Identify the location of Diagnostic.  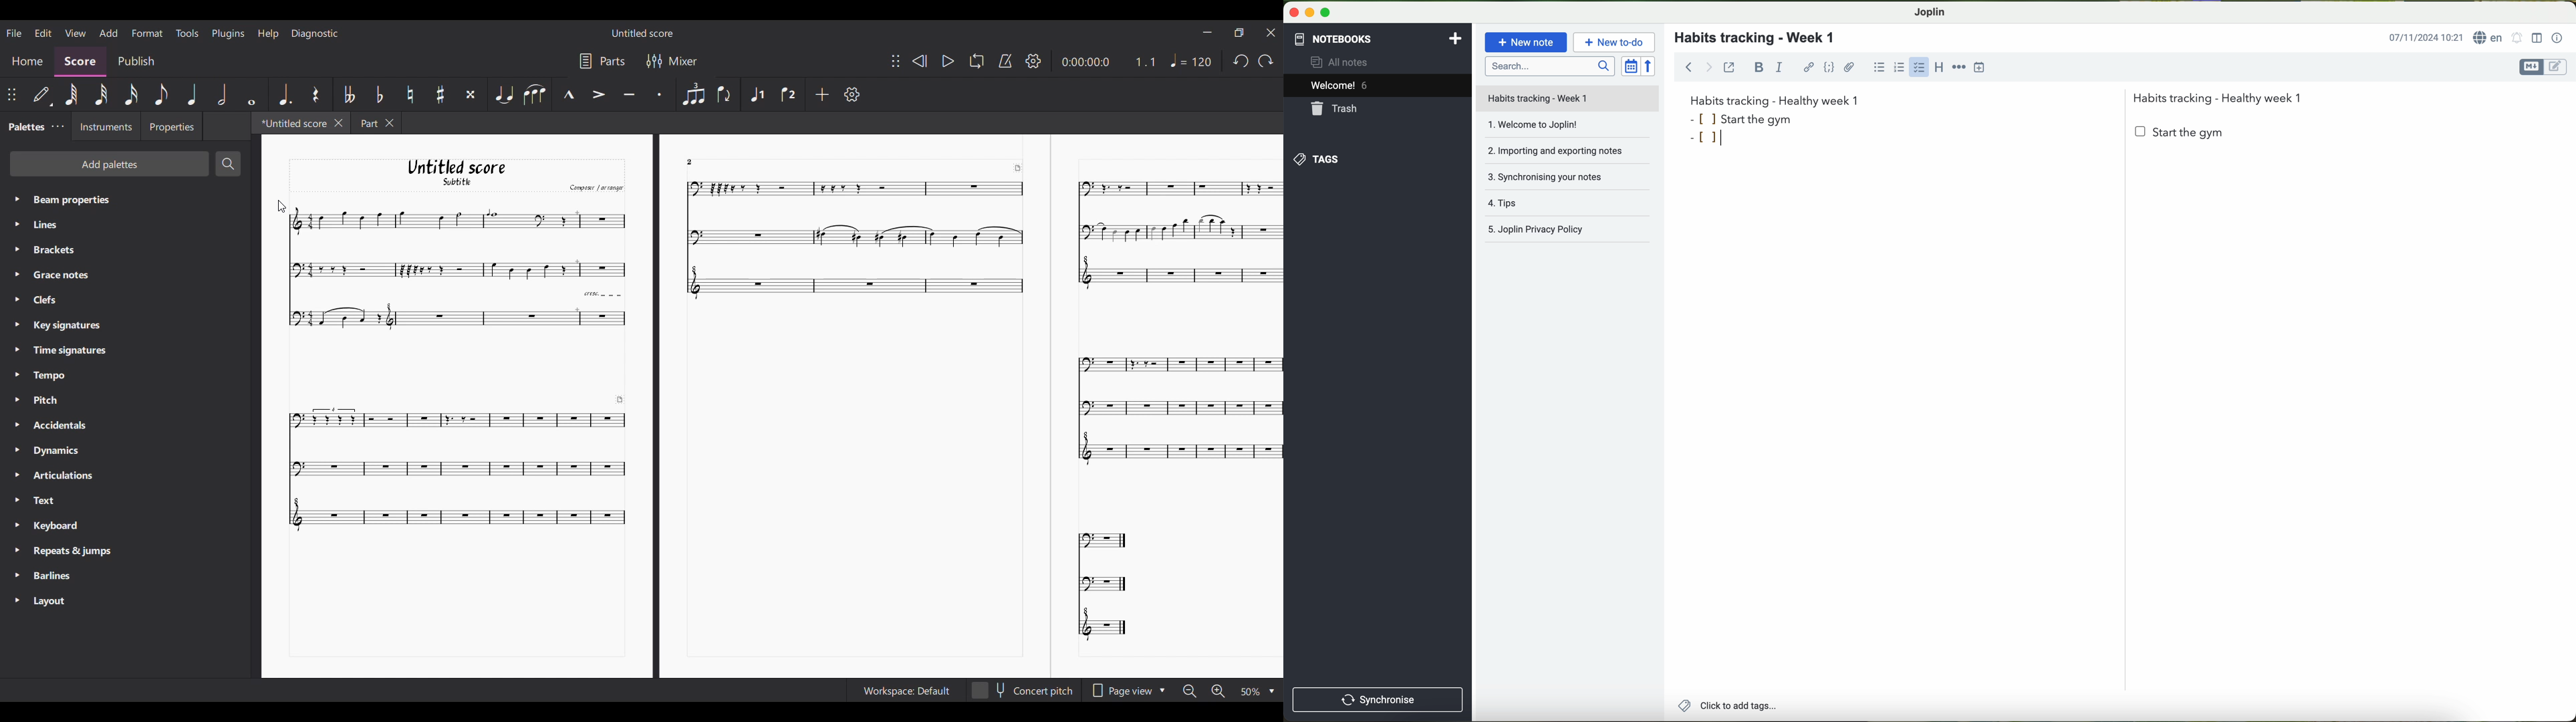
(315, 33).